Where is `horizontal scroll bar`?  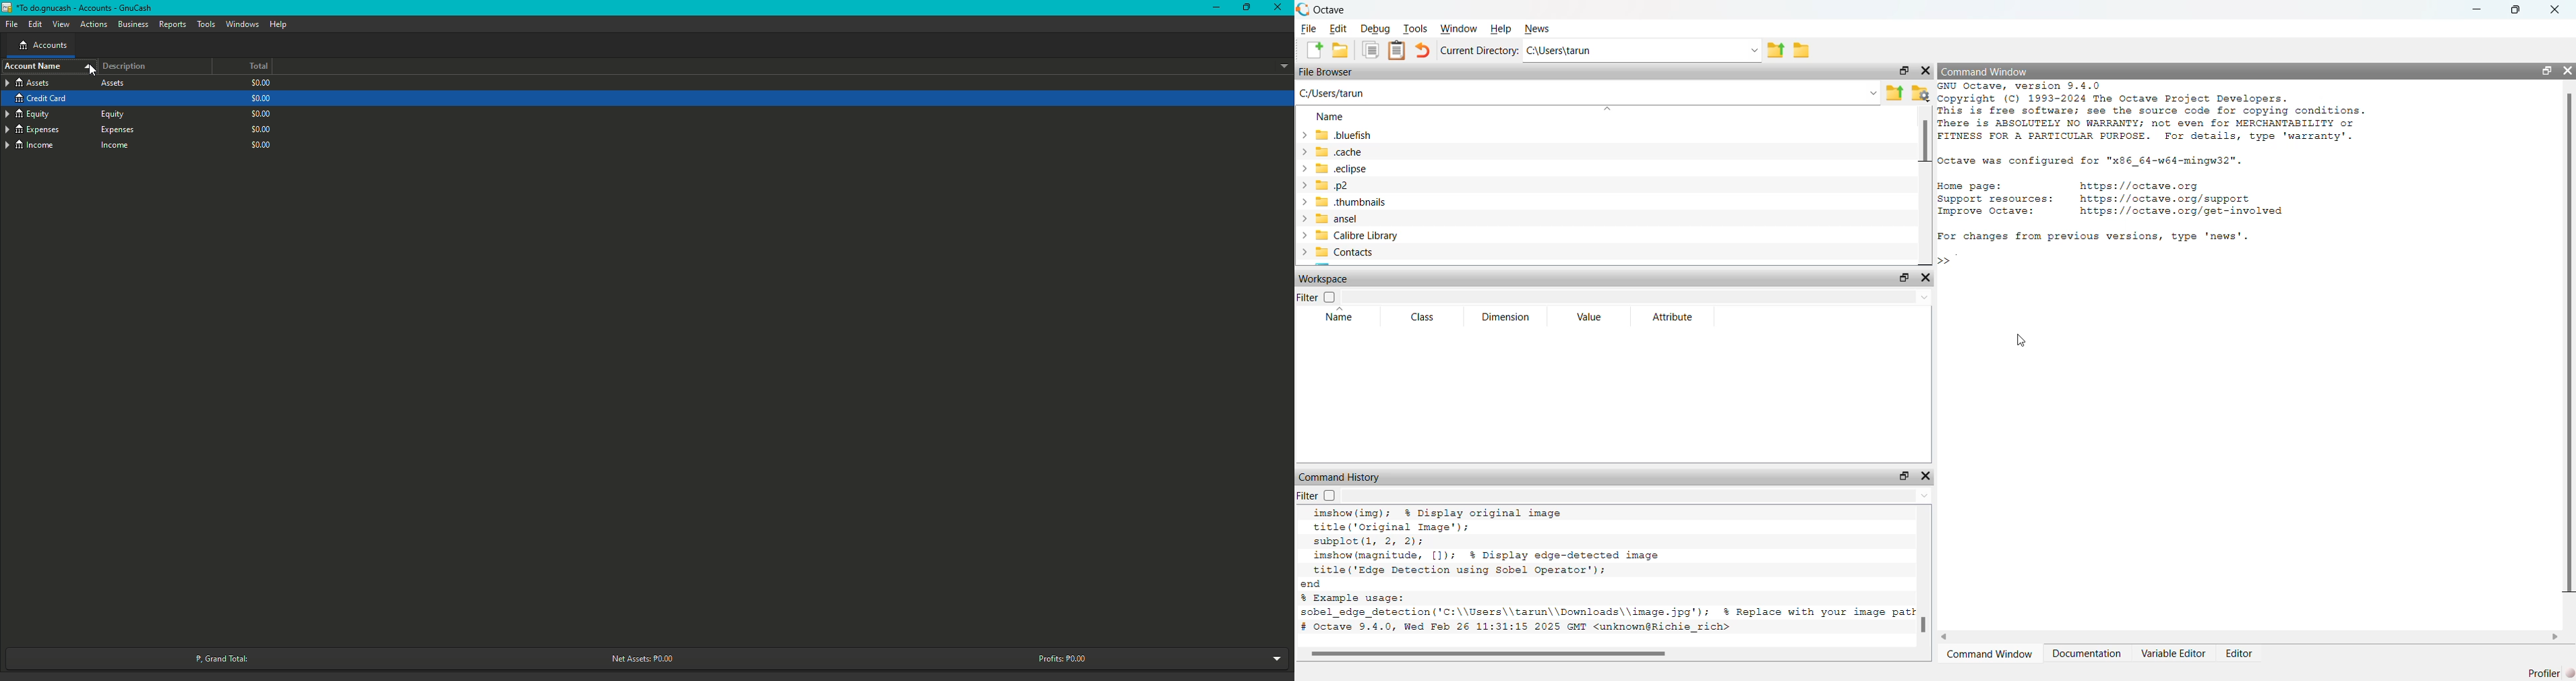
horizontal scroll bar is located at coordinates (1607, 654).